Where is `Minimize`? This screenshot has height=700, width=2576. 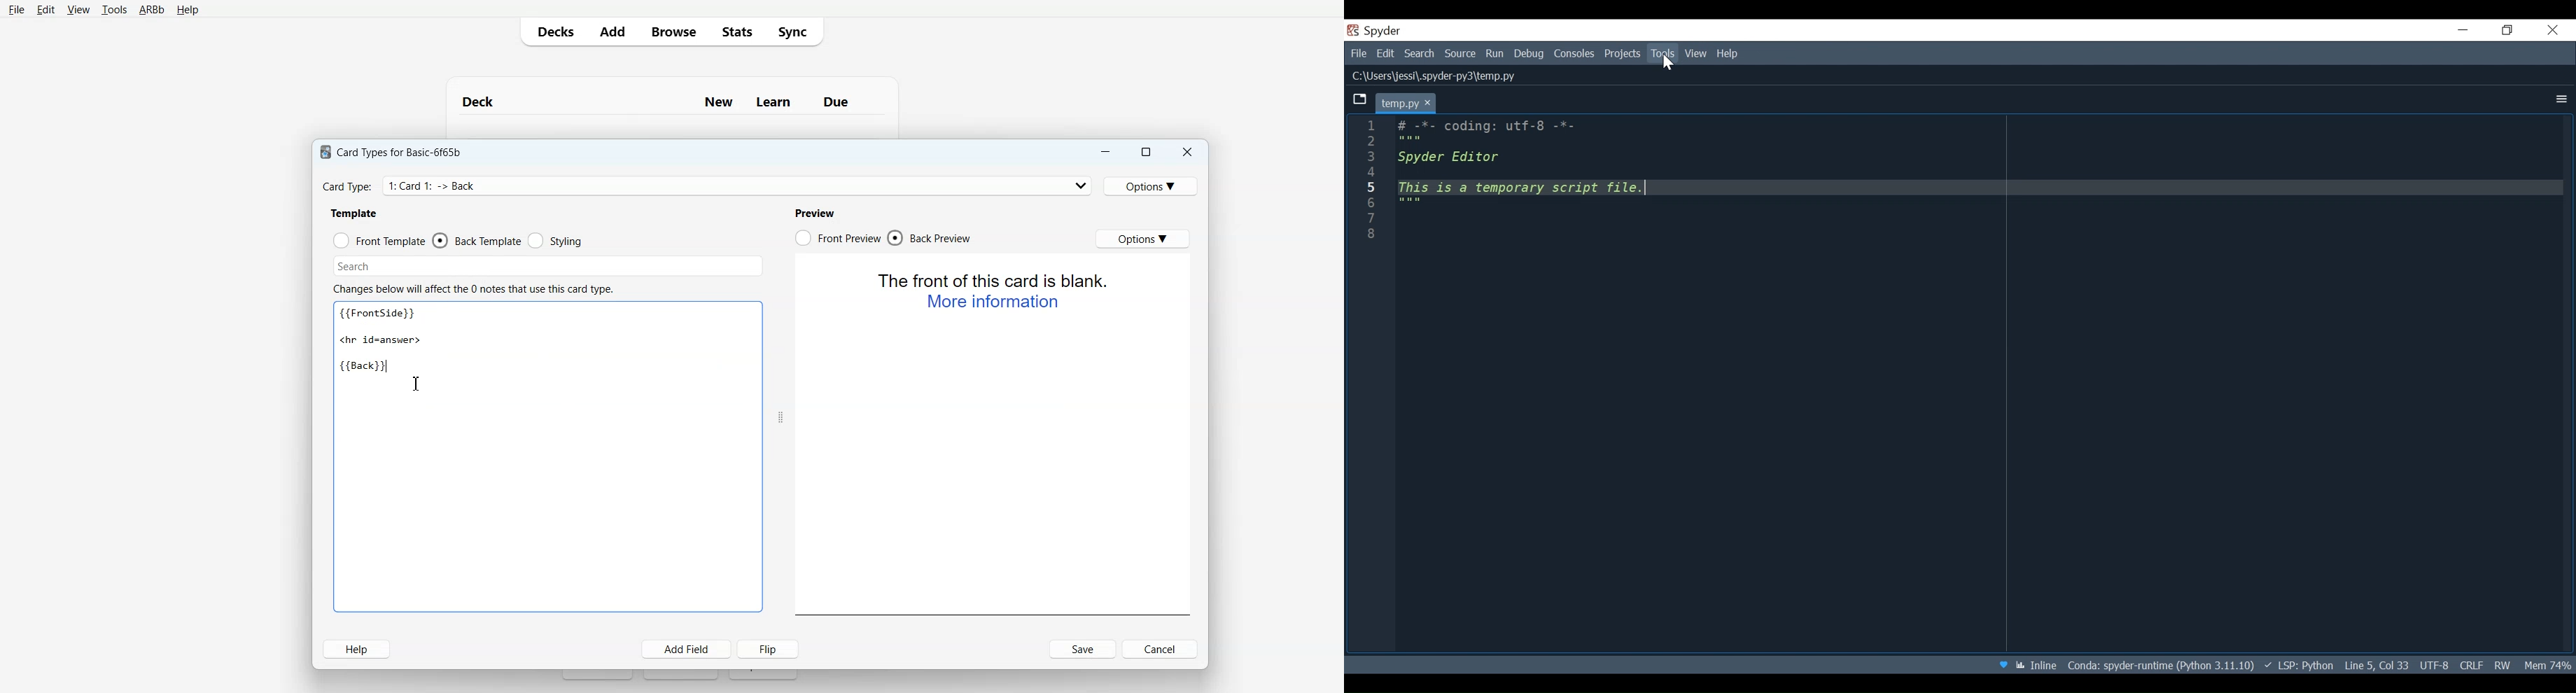
Minimize is located at coordinates (2461, 30).